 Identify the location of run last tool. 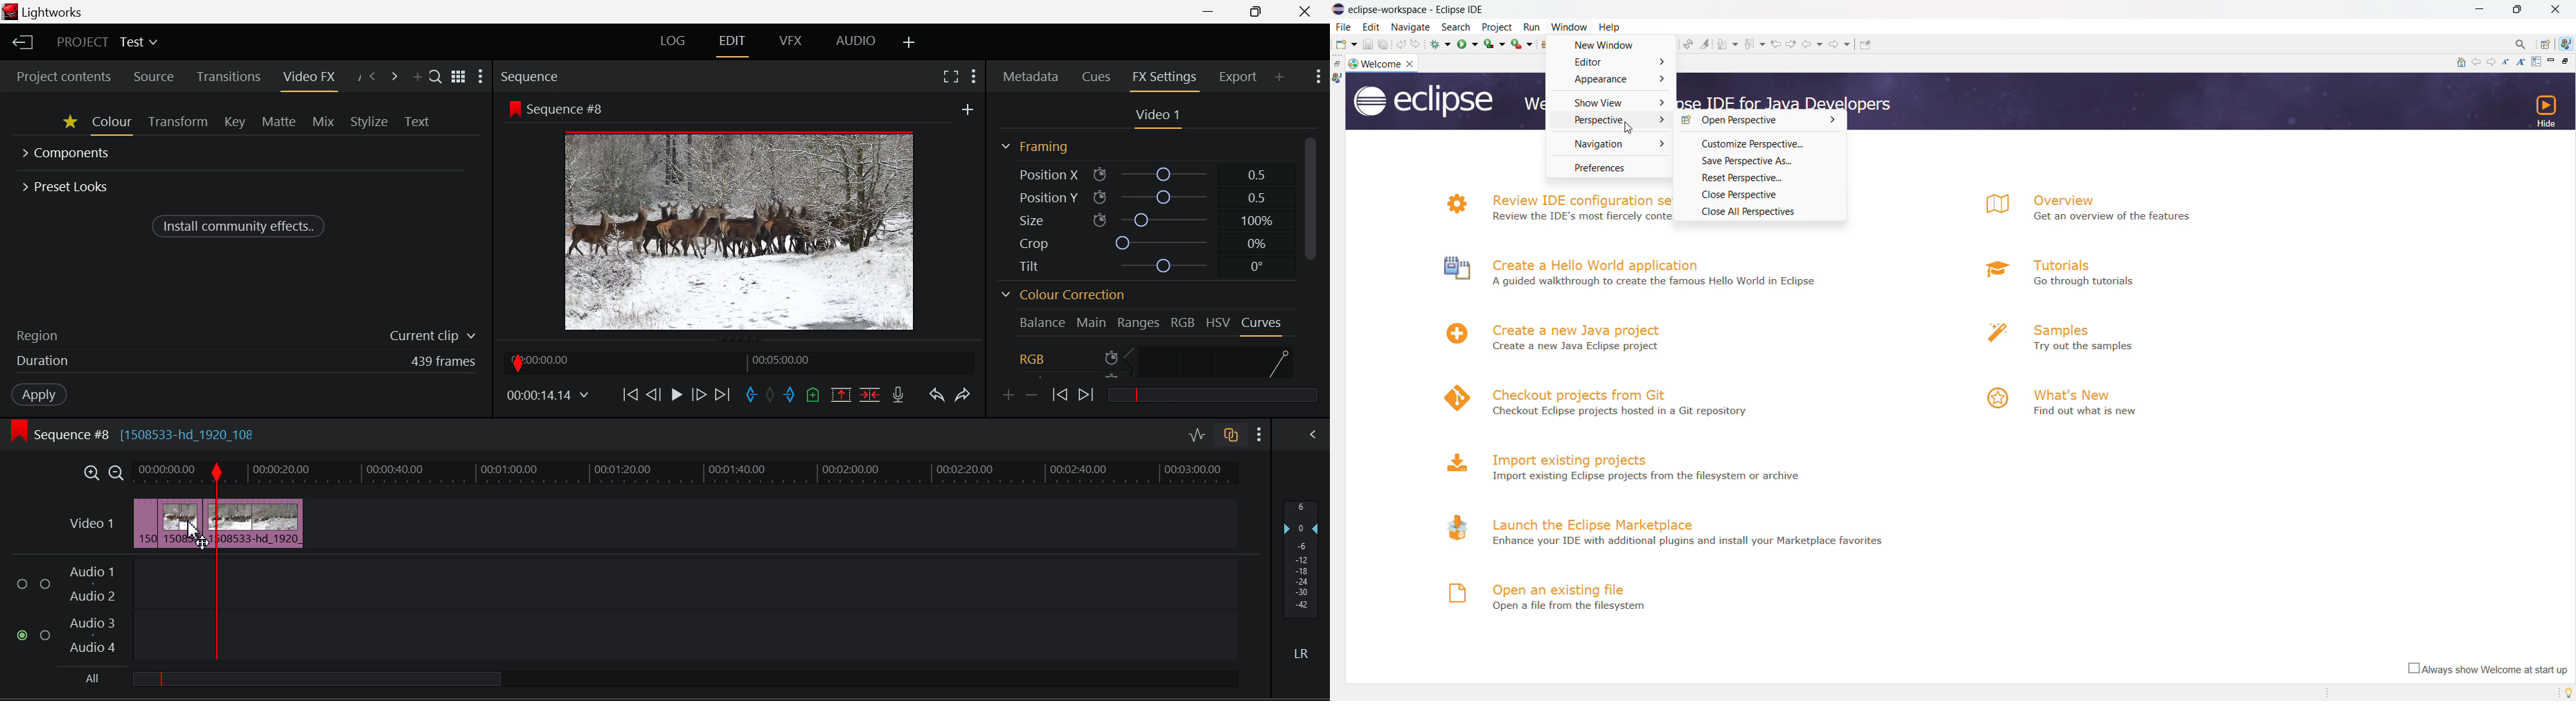
(1522, 43).